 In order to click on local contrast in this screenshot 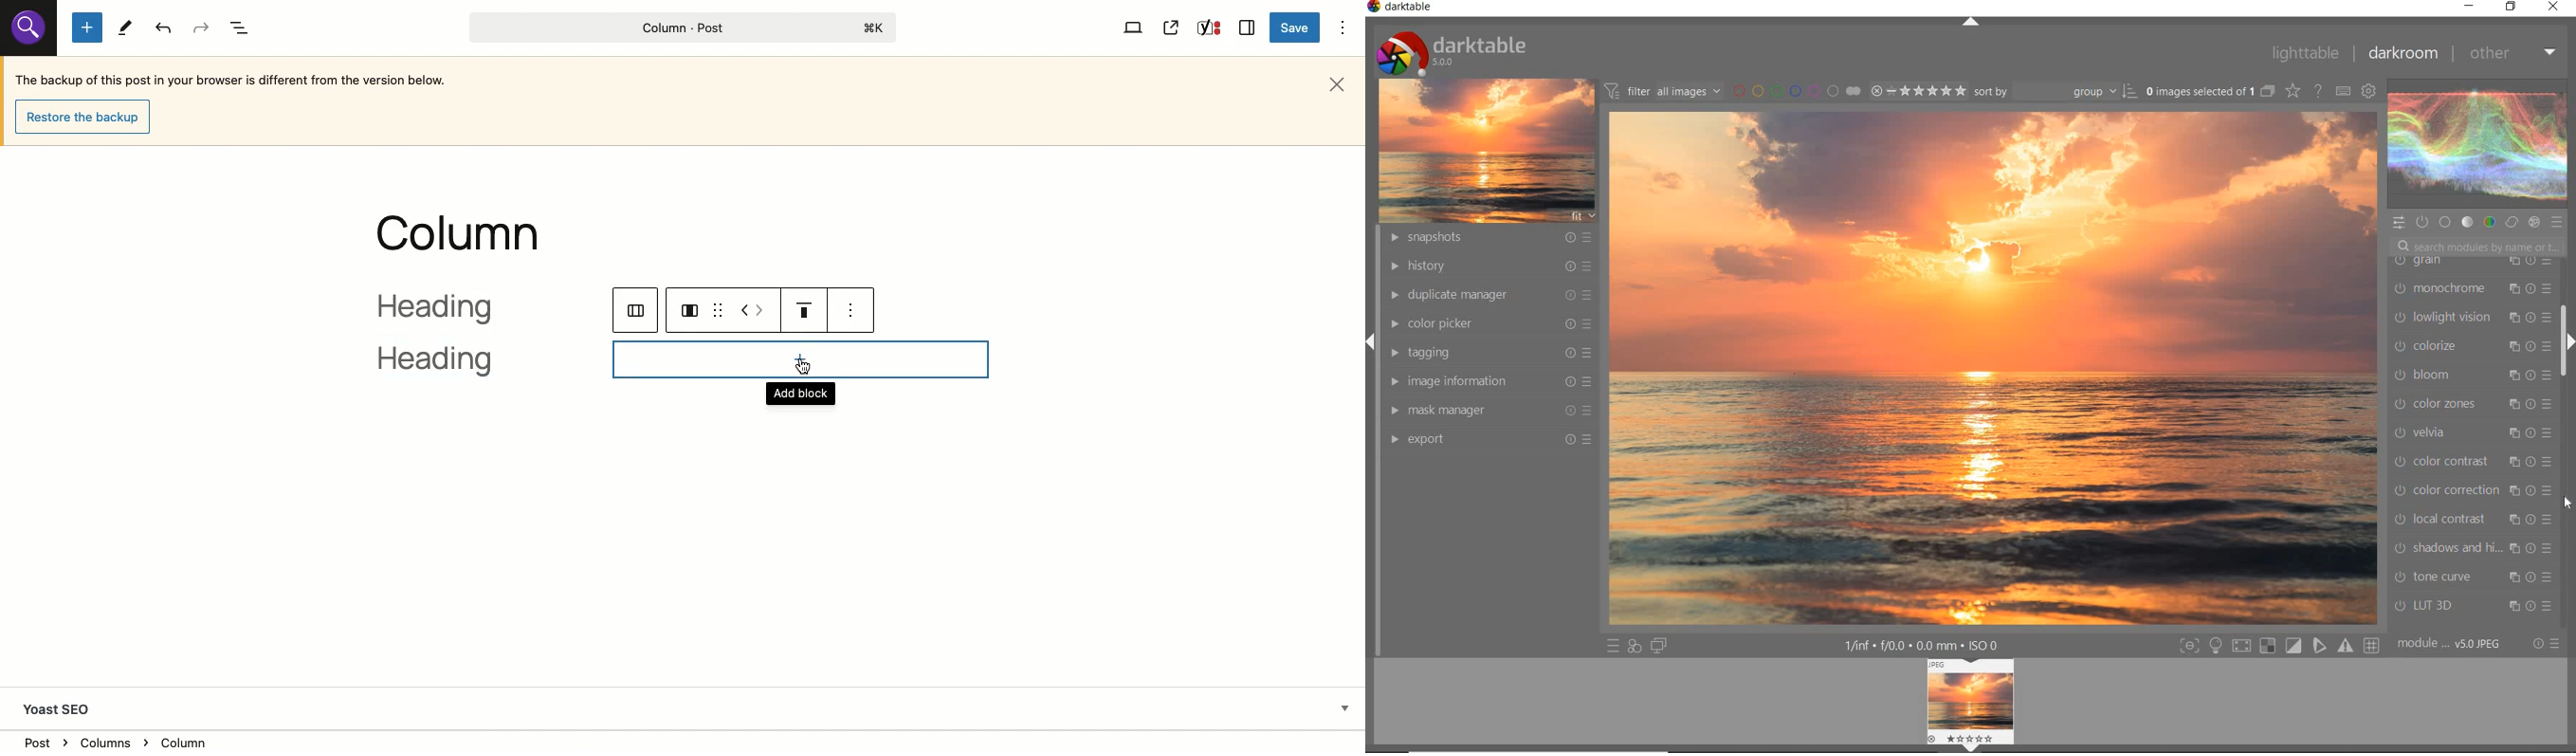, I will do `click(2472, 523)`.